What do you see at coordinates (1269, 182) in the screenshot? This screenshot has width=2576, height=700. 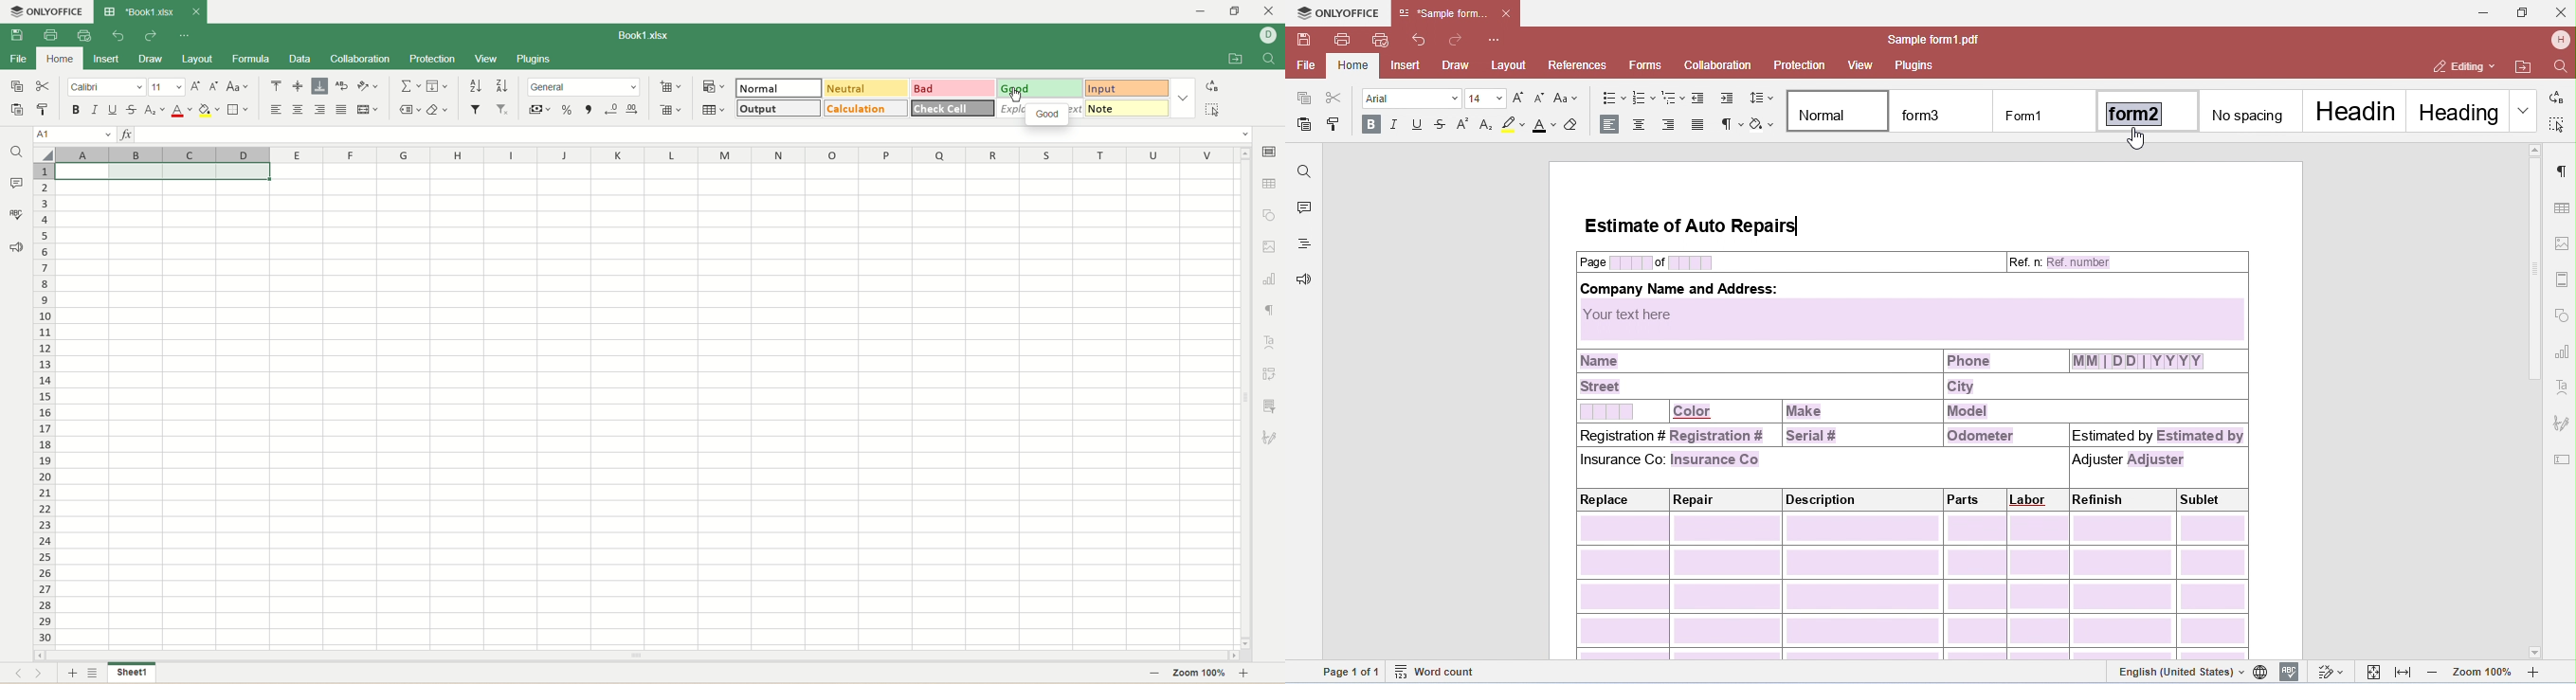 I see `table` at bounding box center [1269, 182].